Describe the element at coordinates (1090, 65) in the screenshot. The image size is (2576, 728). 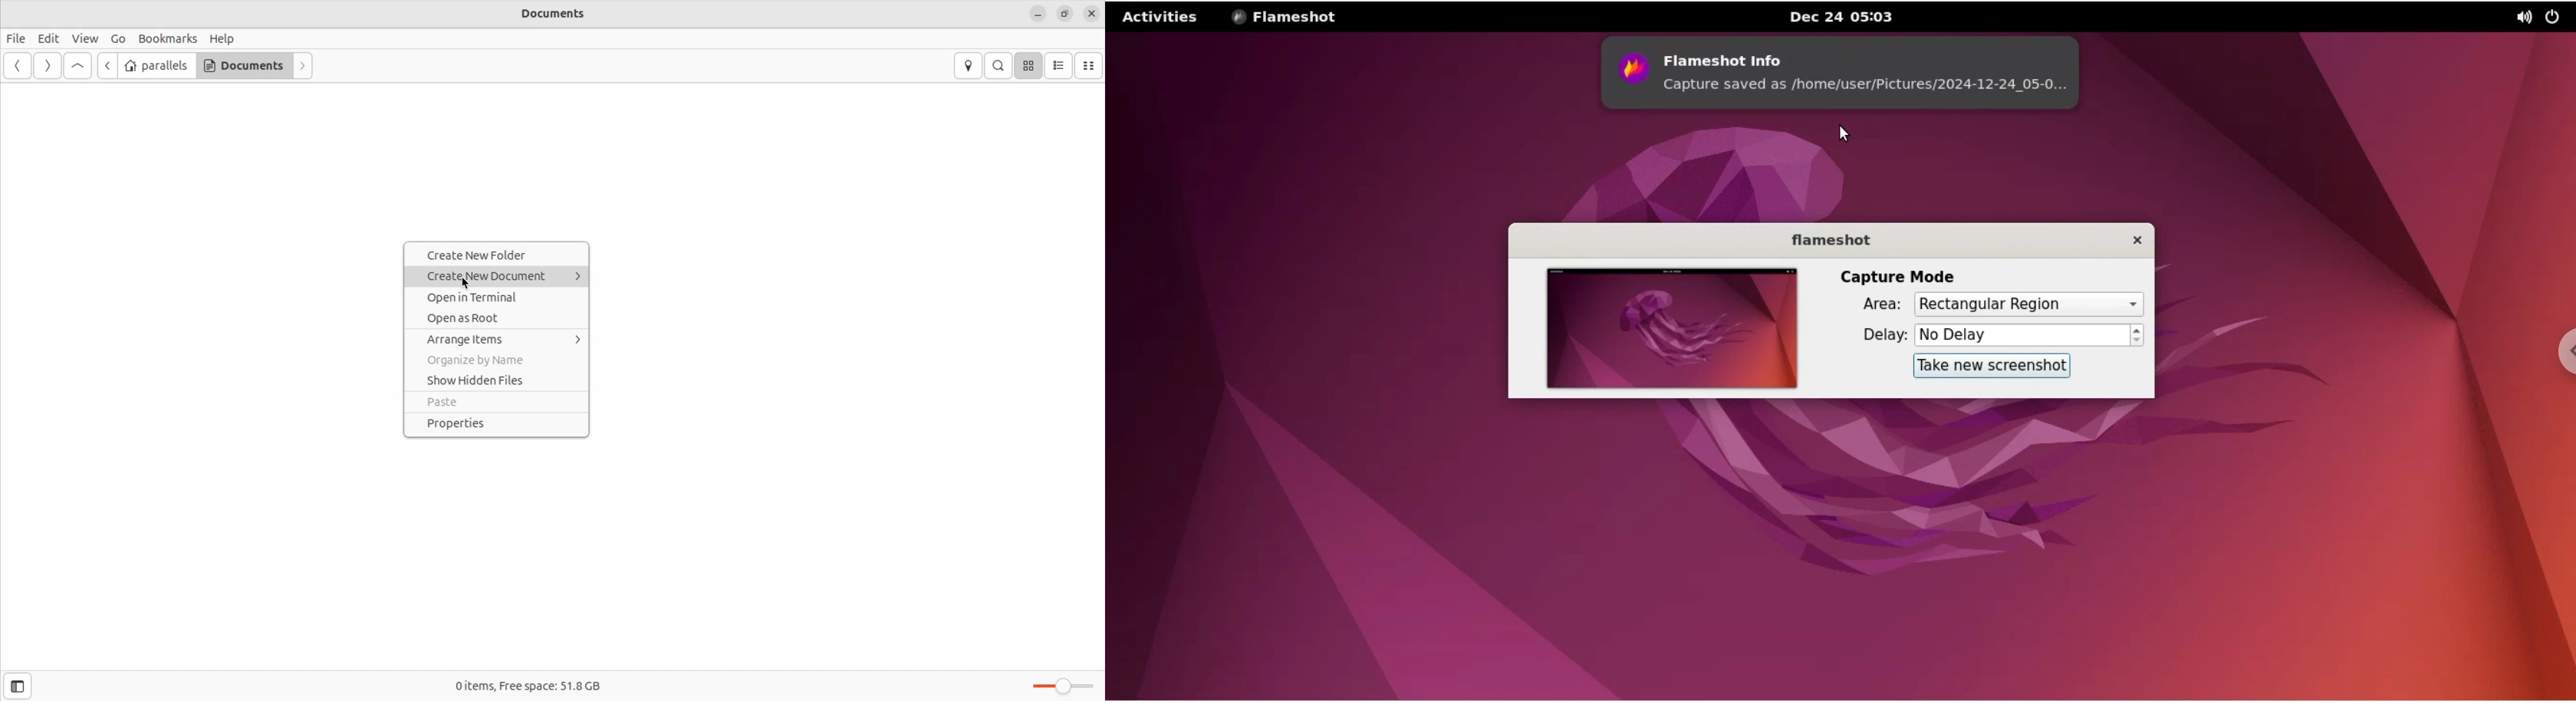
I see `compact view` at that location.